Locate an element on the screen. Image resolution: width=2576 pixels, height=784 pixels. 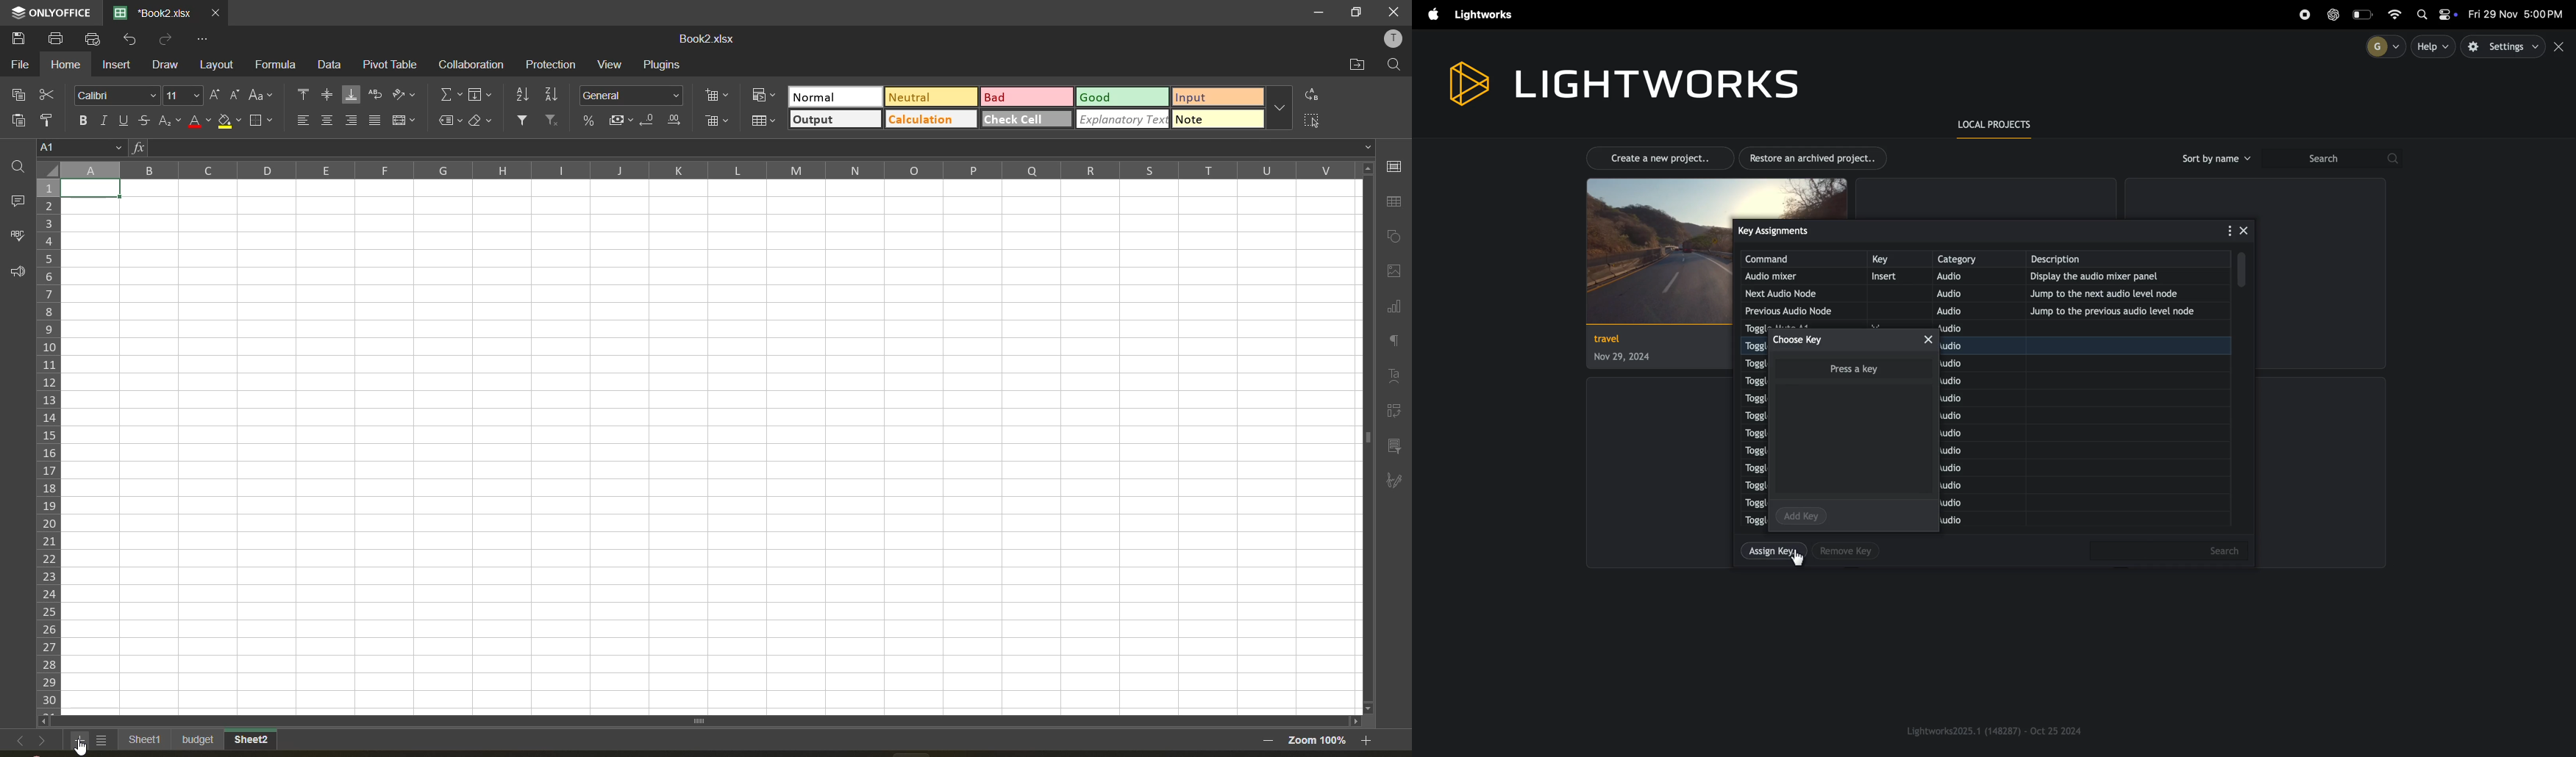
date and time is located at coordinates (2518, 15).